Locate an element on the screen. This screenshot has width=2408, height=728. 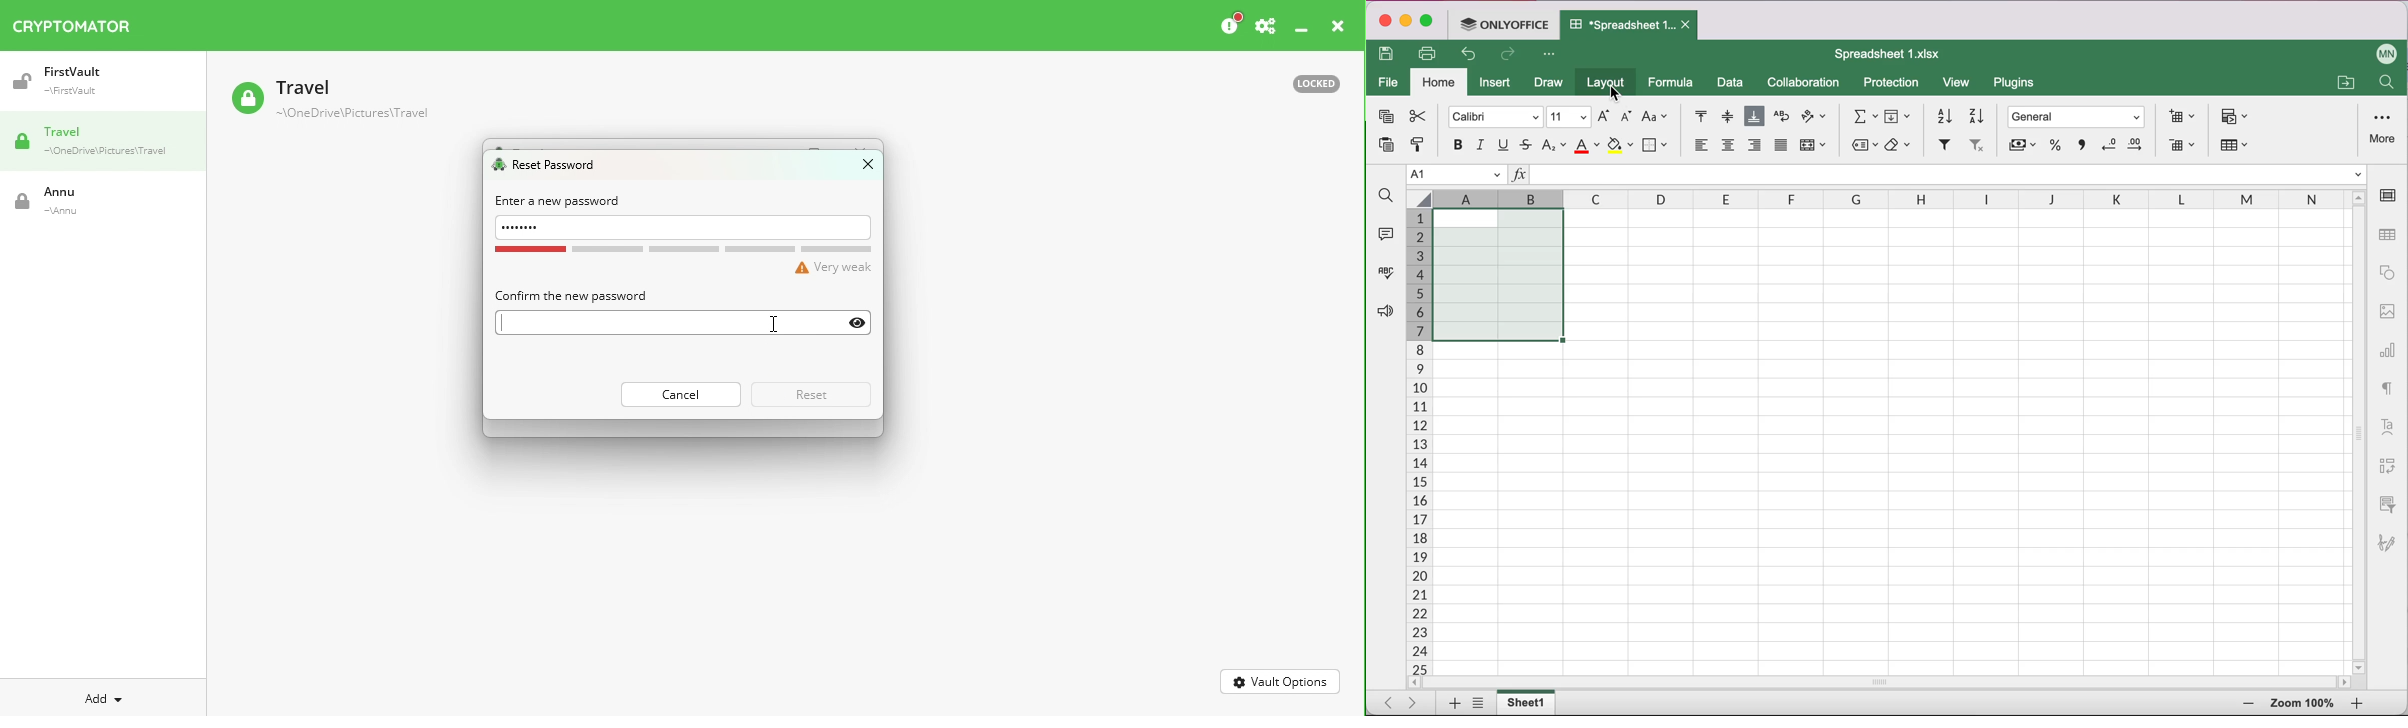
zoom out is located at coordinates (2357, 704).